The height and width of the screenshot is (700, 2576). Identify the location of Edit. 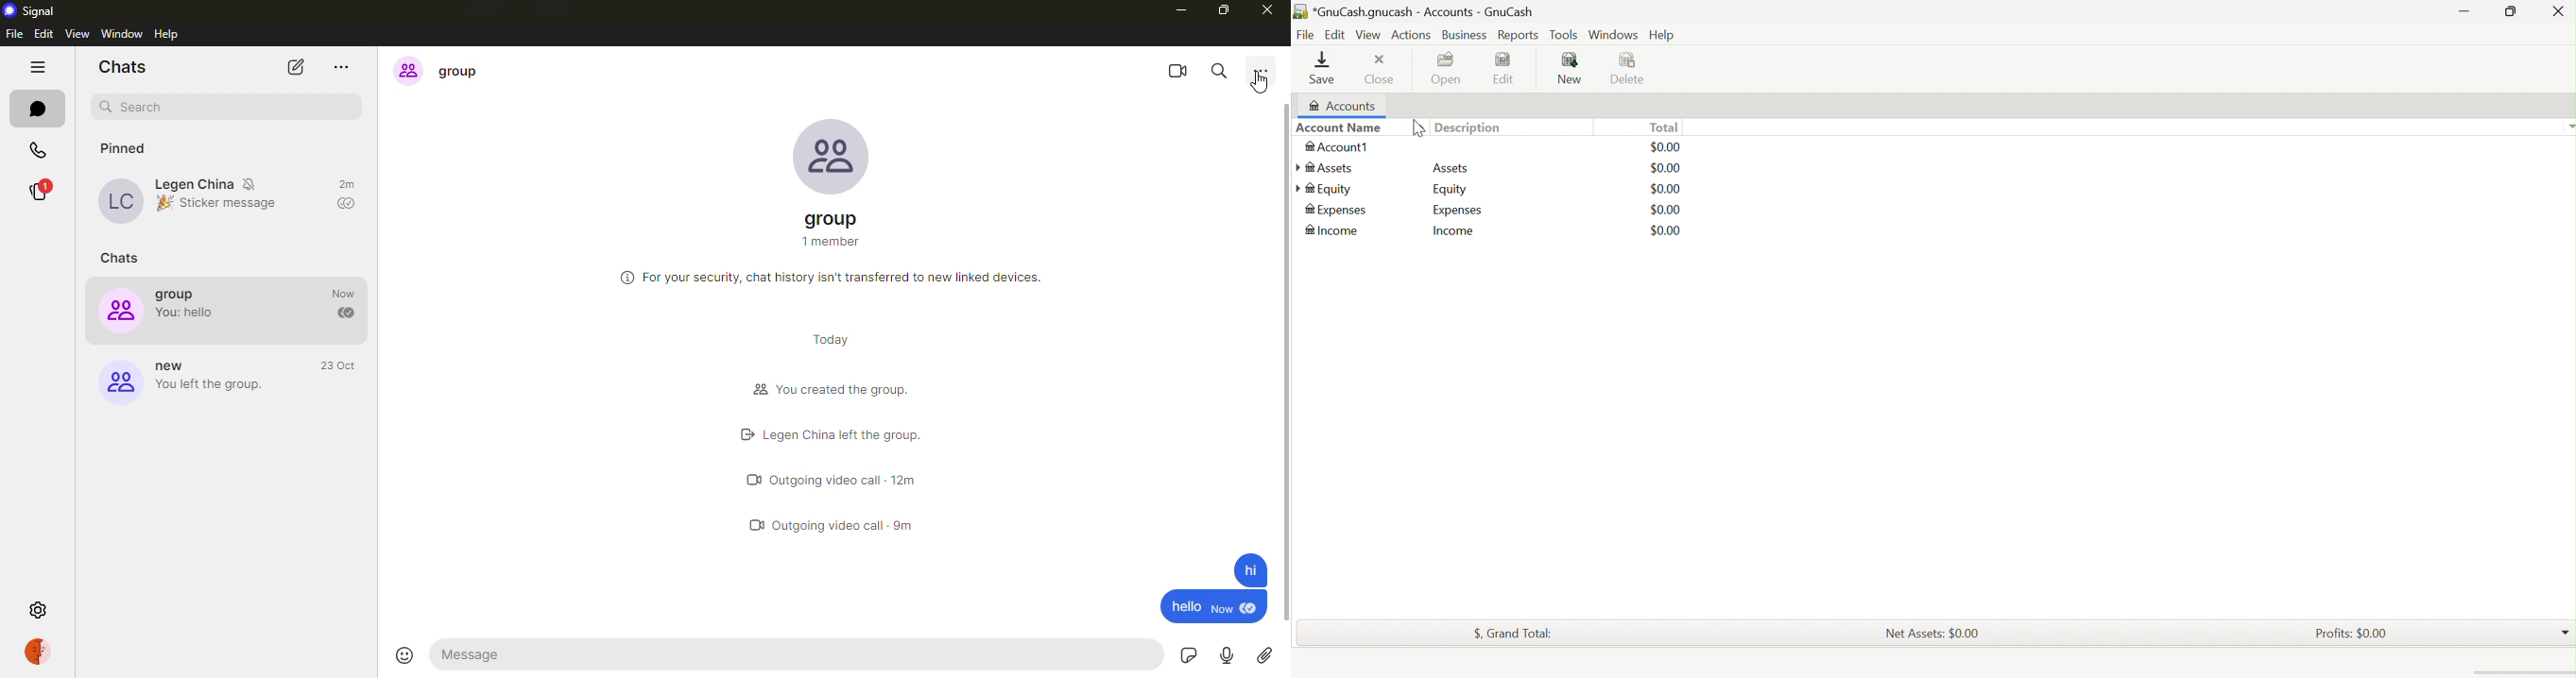
(1511, 68).